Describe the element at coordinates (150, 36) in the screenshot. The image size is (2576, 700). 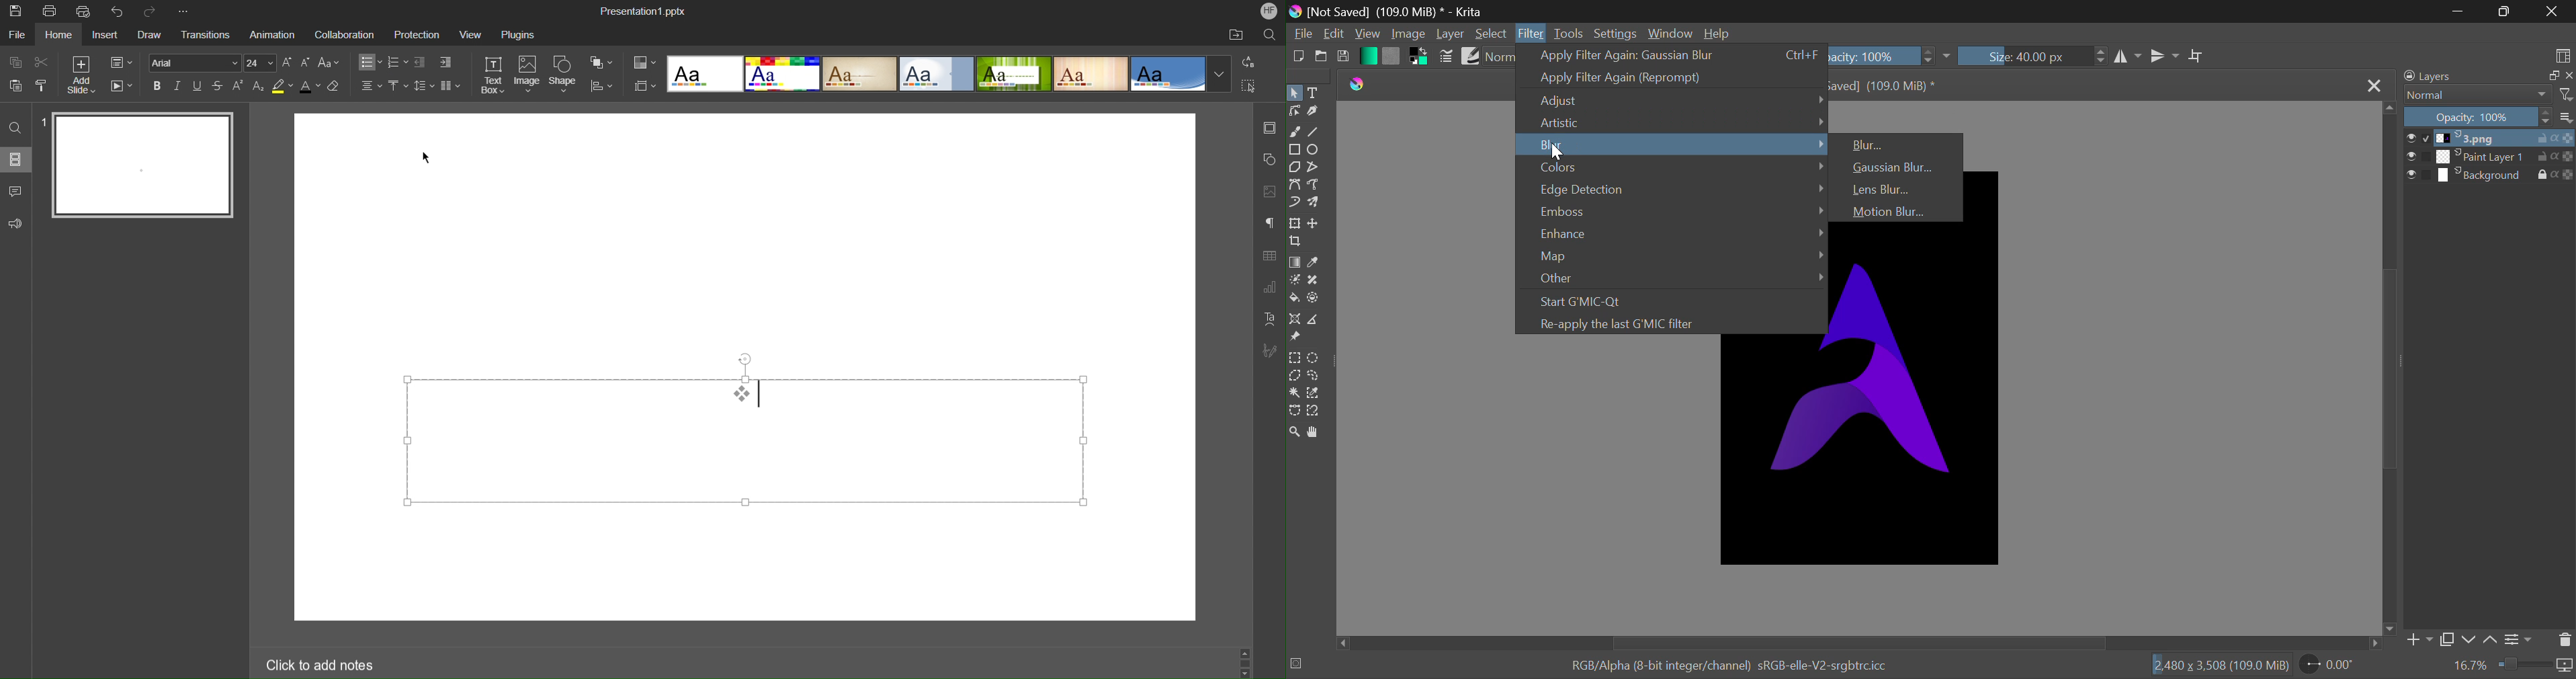
I see `Draw` at that location.